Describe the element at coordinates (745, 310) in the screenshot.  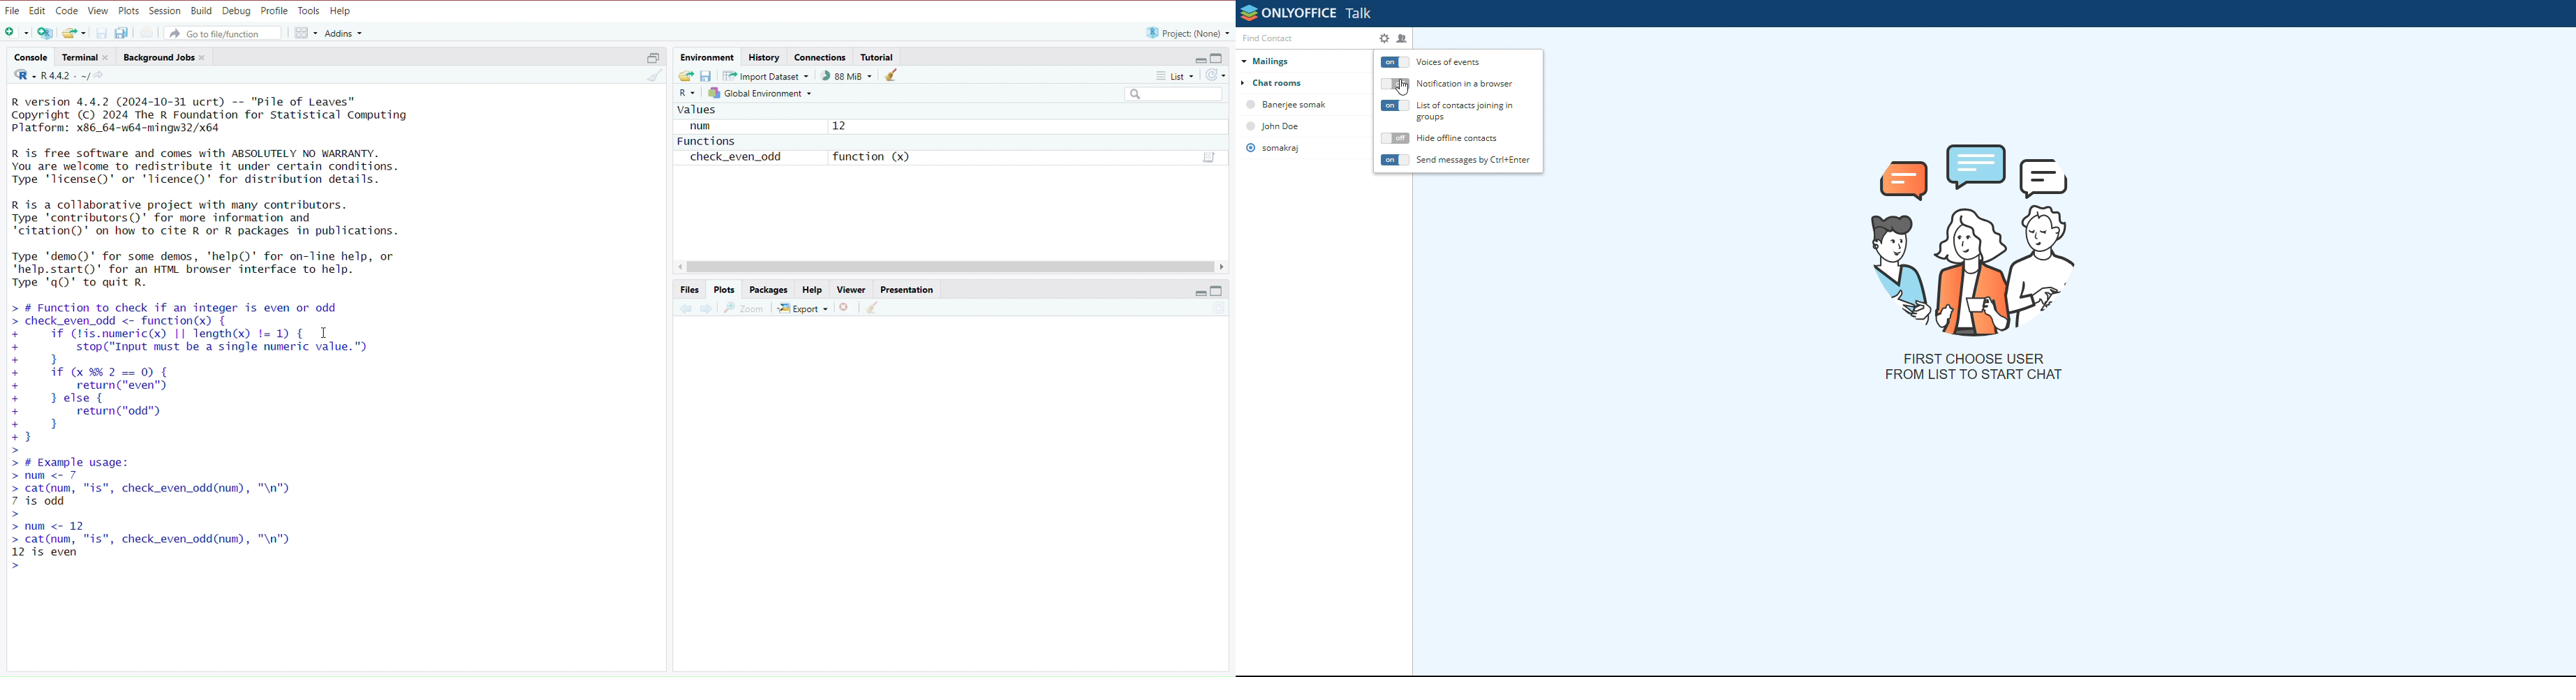
I see `zoom` at that location.